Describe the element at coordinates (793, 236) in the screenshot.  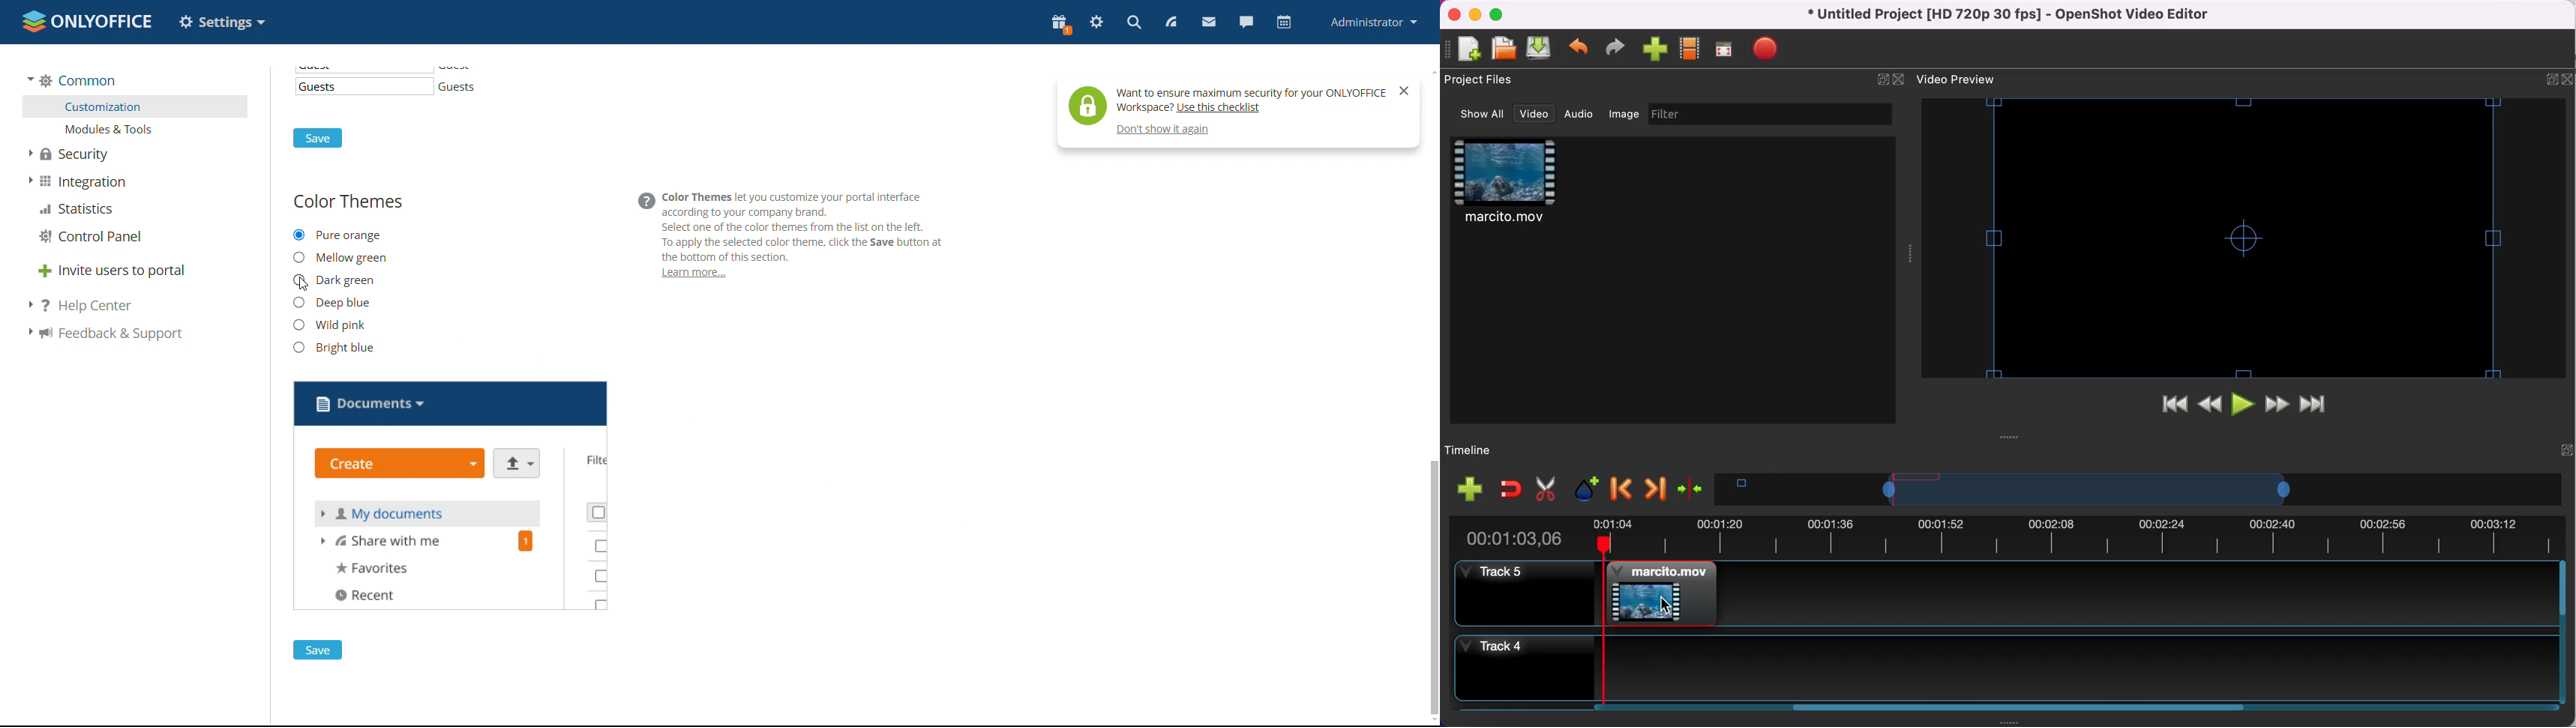
I see `@ Color Themes let you customize your portal interfaceaccording to your company brand.Select one of the color themes from the list on the left.To apply the selected color theme, click the Save button atthe bottom of this section.Learn more...i` at that location.